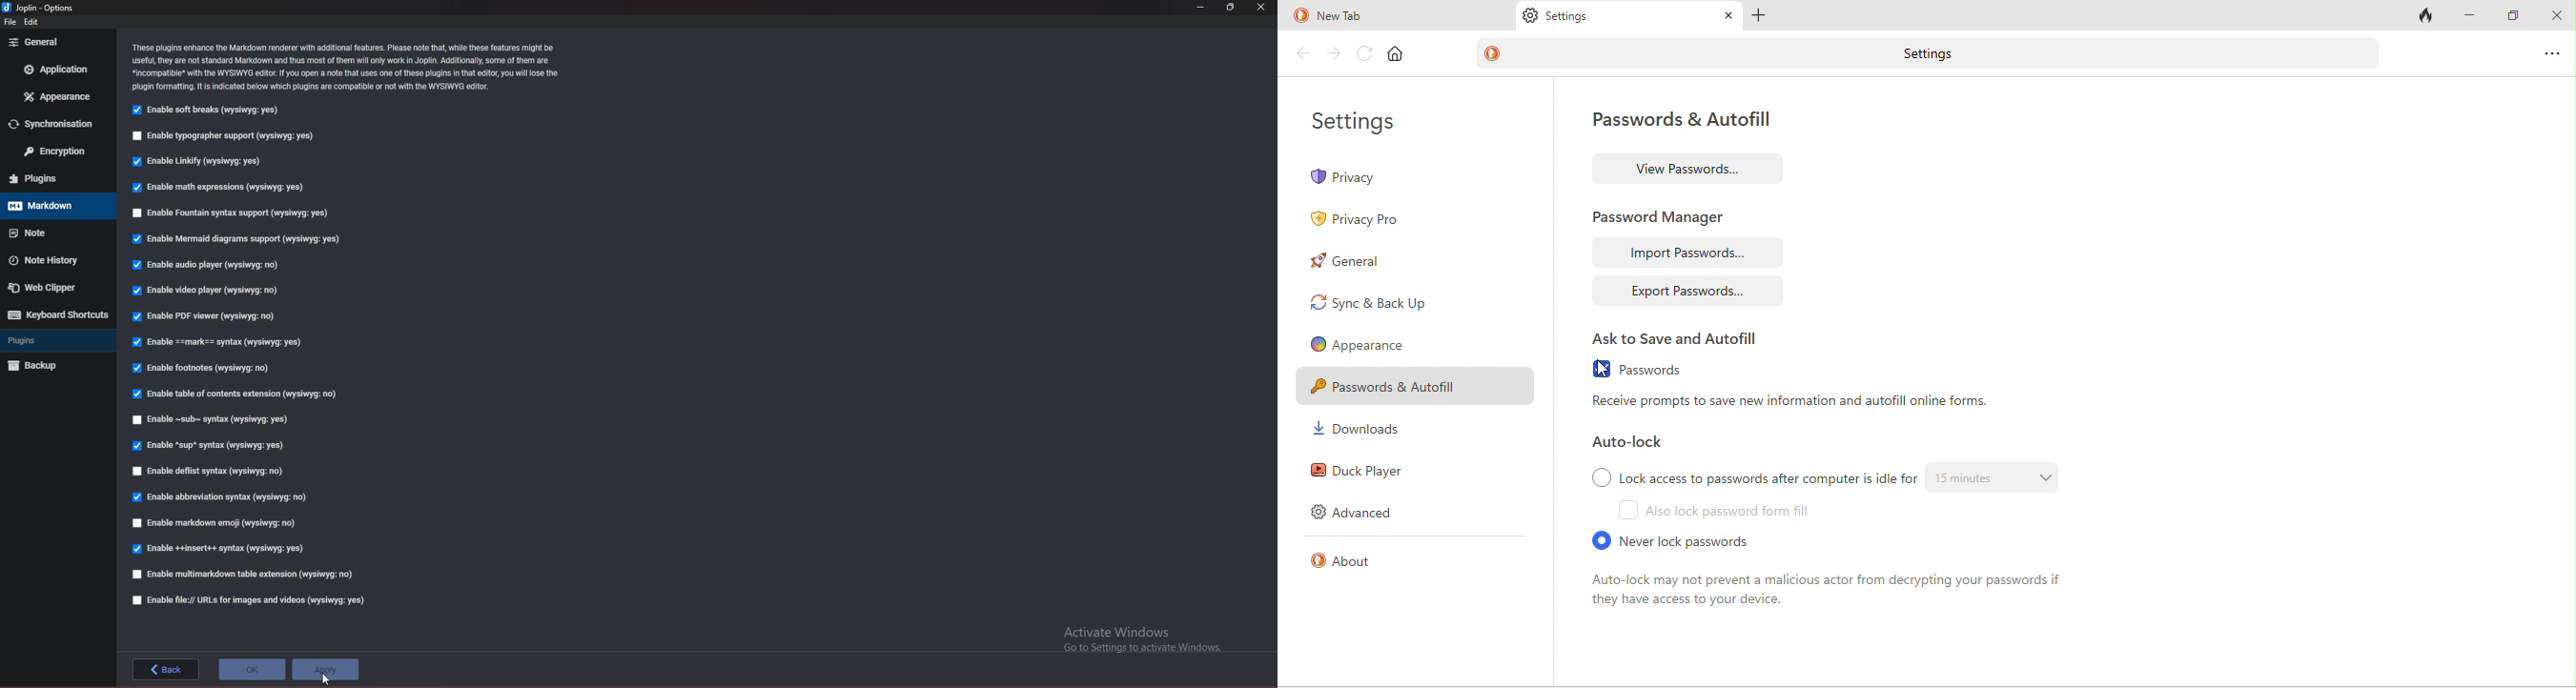 This screenshot has width=2576, height=700. What do you see at coordinates (217, 188) in the screenshot?
I see `enable math expressions` at bounding box center [217, 188].